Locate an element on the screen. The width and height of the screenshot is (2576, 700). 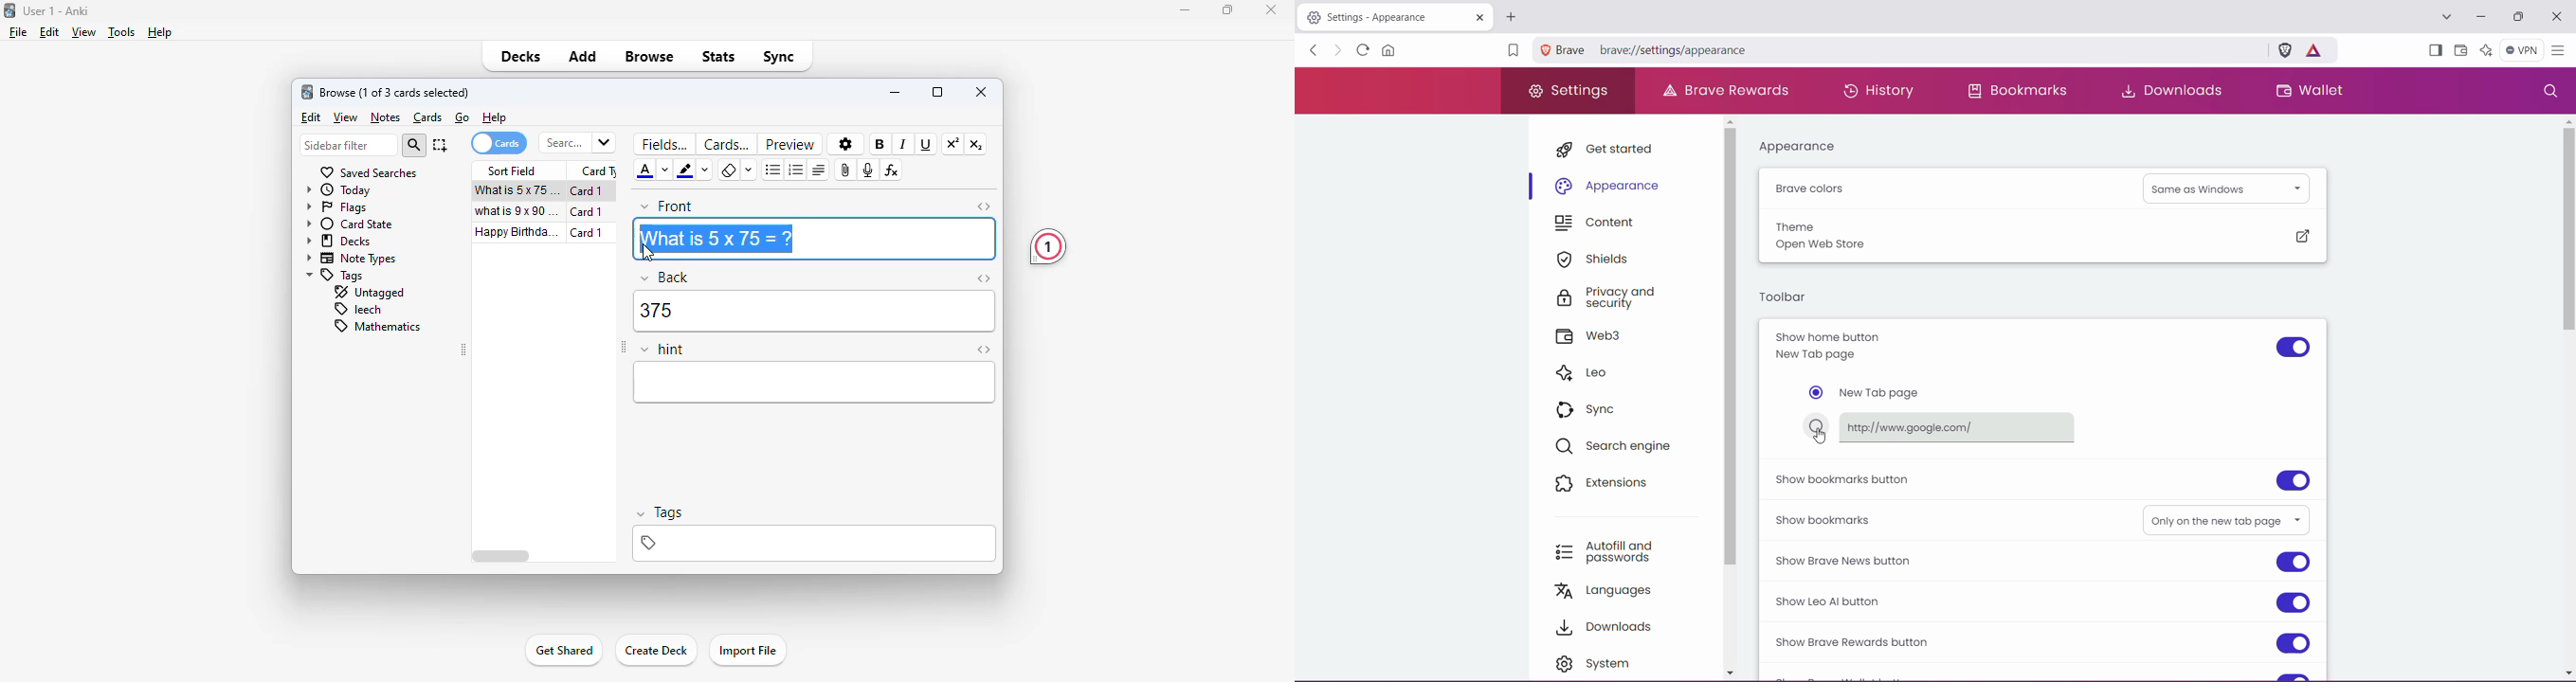
search is located at coordinates (578, 143).